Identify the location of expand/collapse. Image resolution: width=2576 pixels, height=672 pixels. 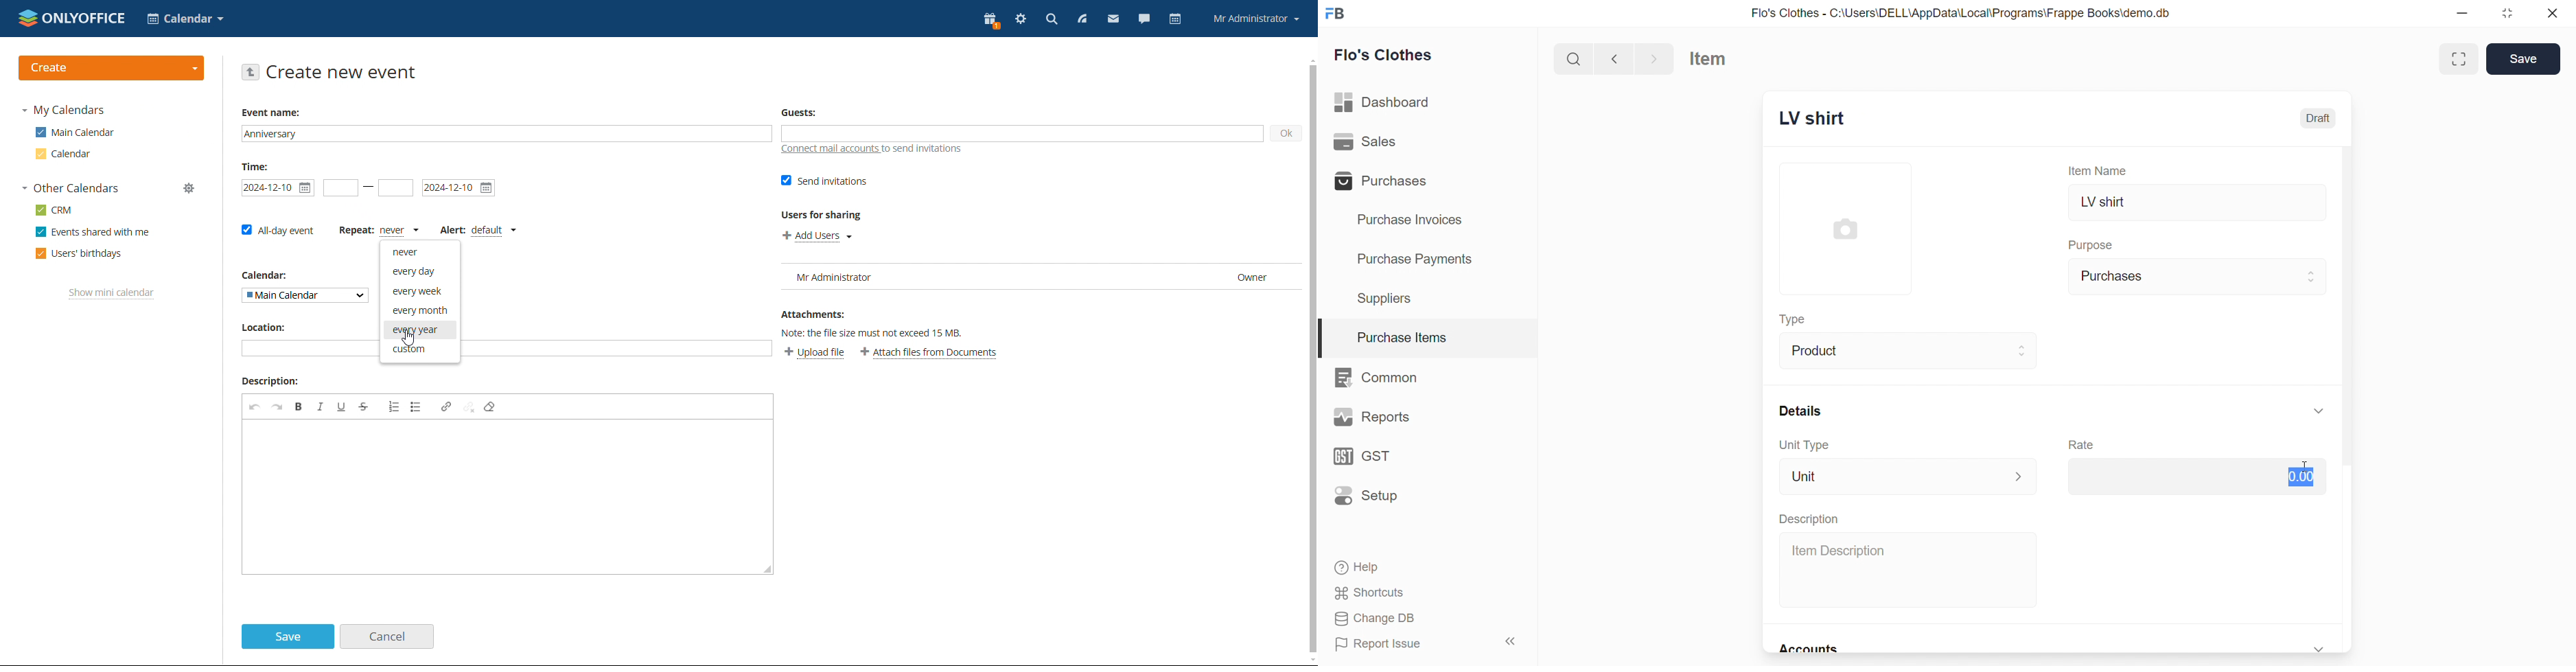
(2320, 647).